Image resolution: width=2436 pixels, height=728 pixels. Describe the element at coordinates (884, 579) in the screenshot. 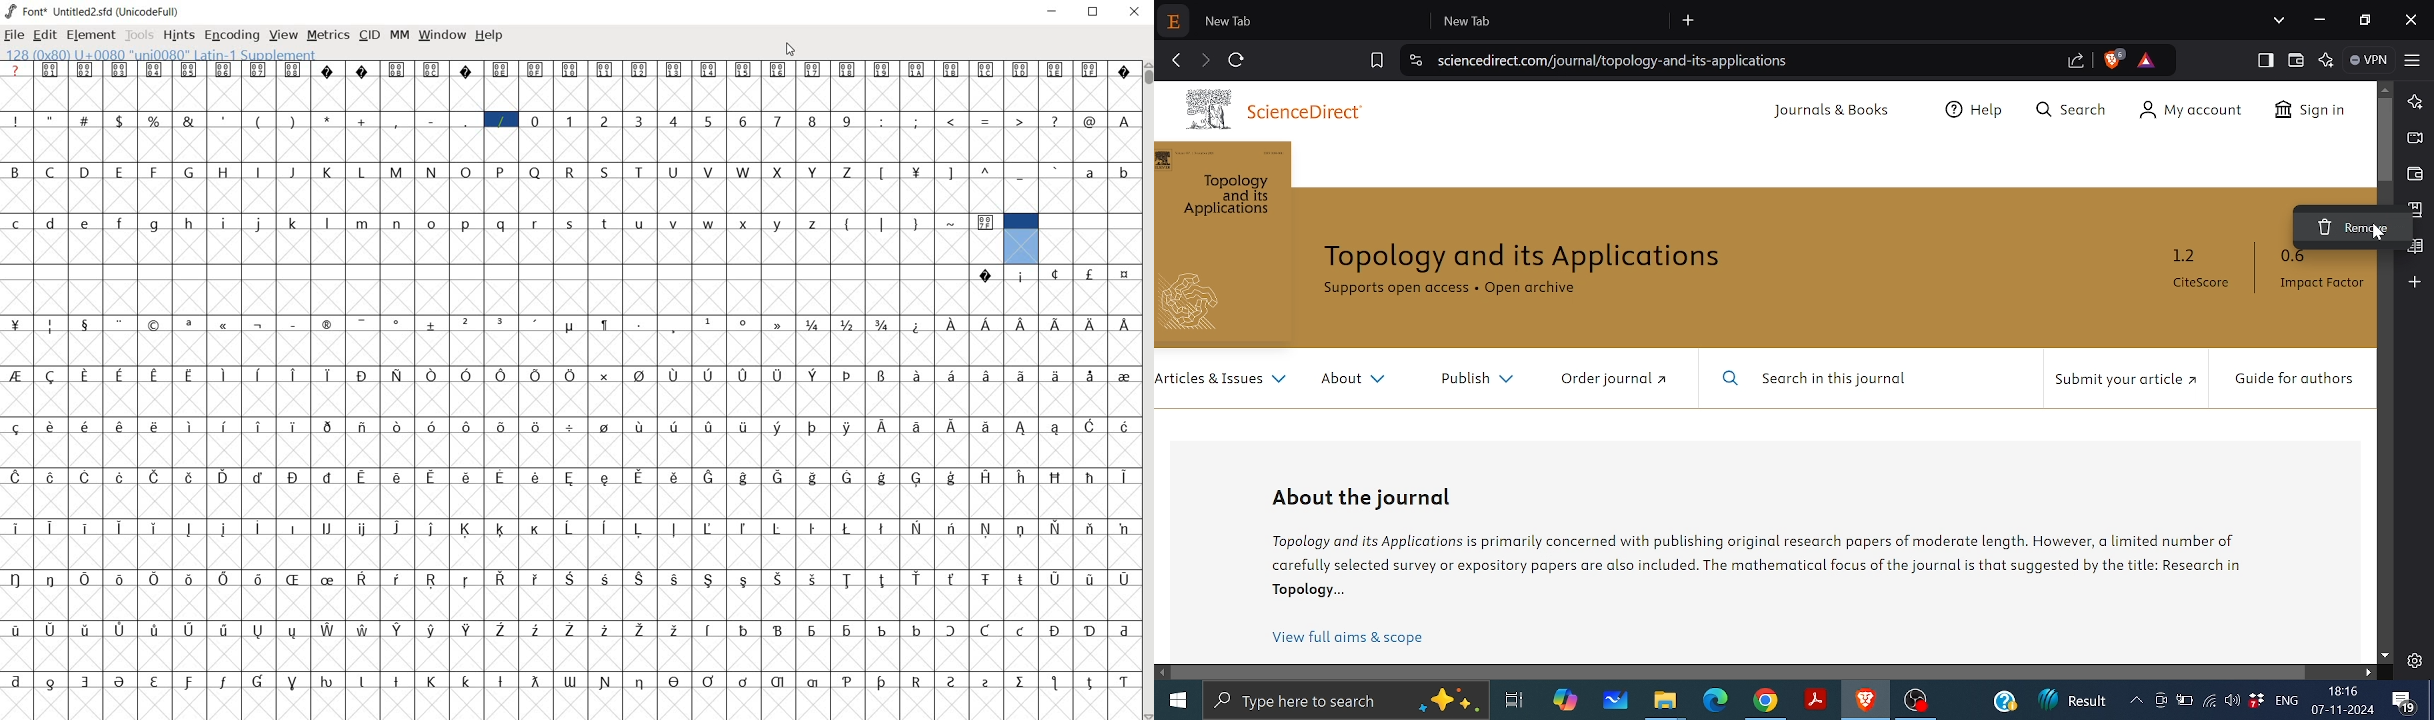

I see `Symbol` at that location.